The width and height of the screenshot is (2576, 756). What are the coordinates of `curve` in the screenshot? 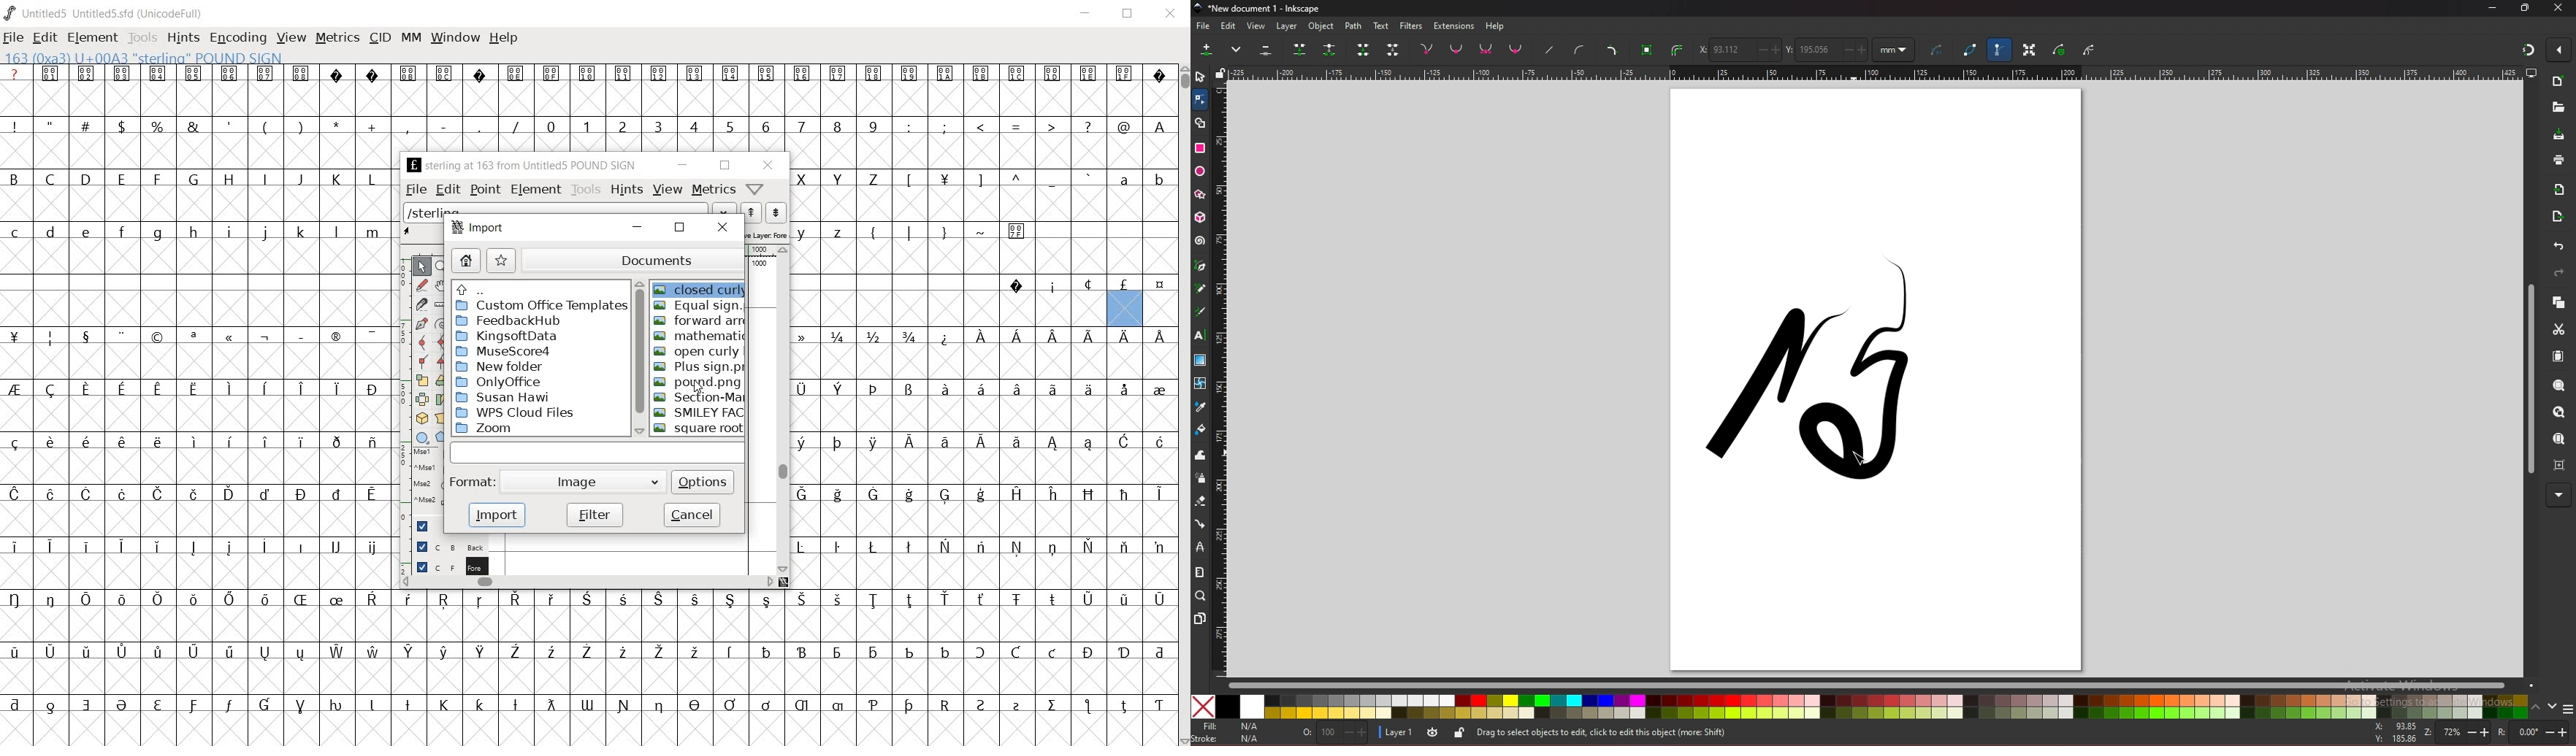 It's located at (424, 345).